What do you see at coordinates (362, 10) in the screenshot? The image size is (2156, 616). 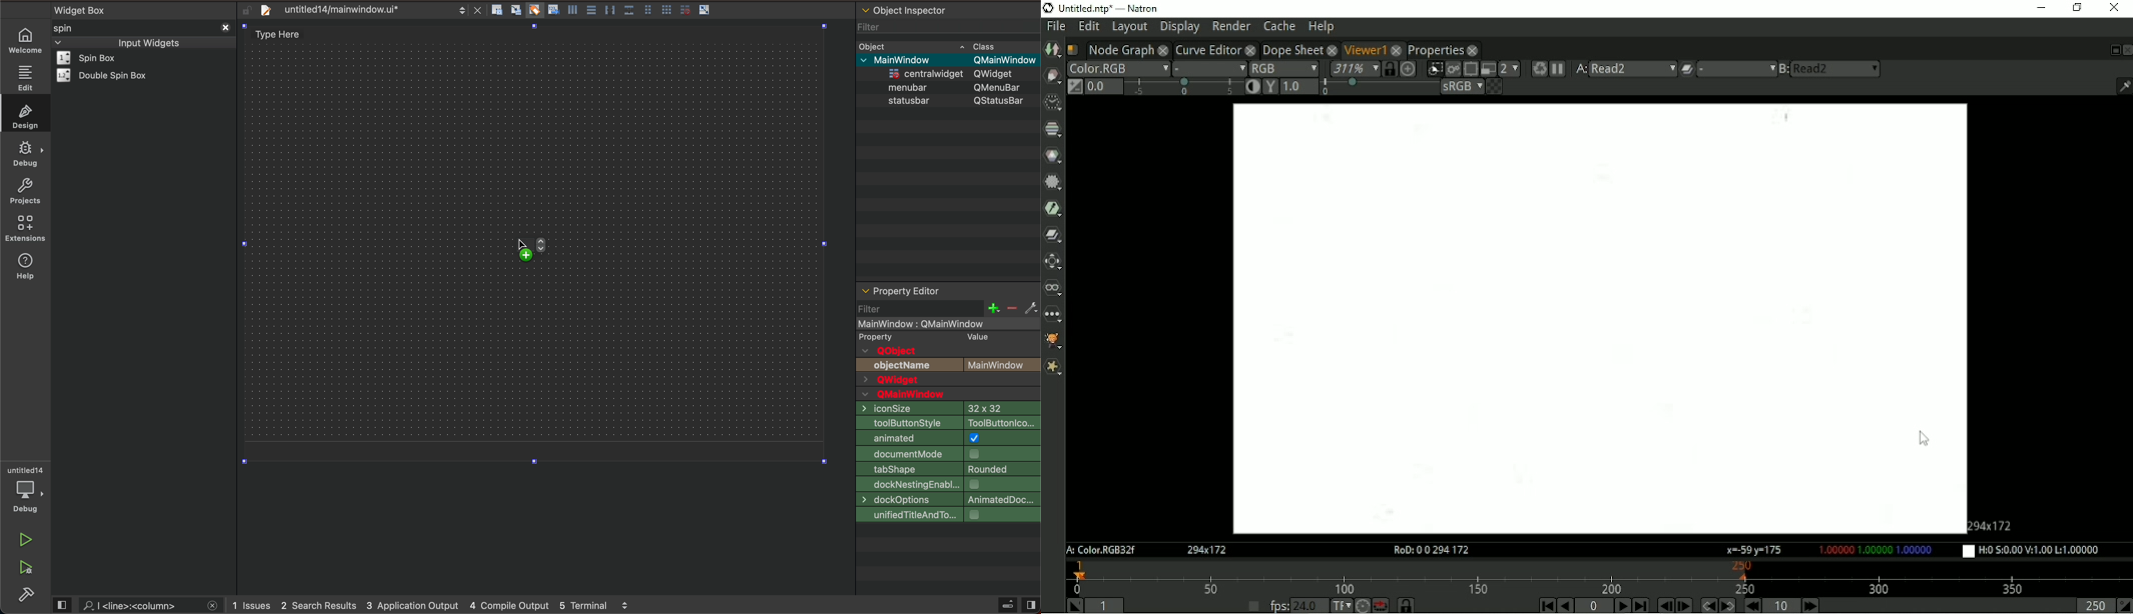 I see `file tab` at bounding box center [362, 10].